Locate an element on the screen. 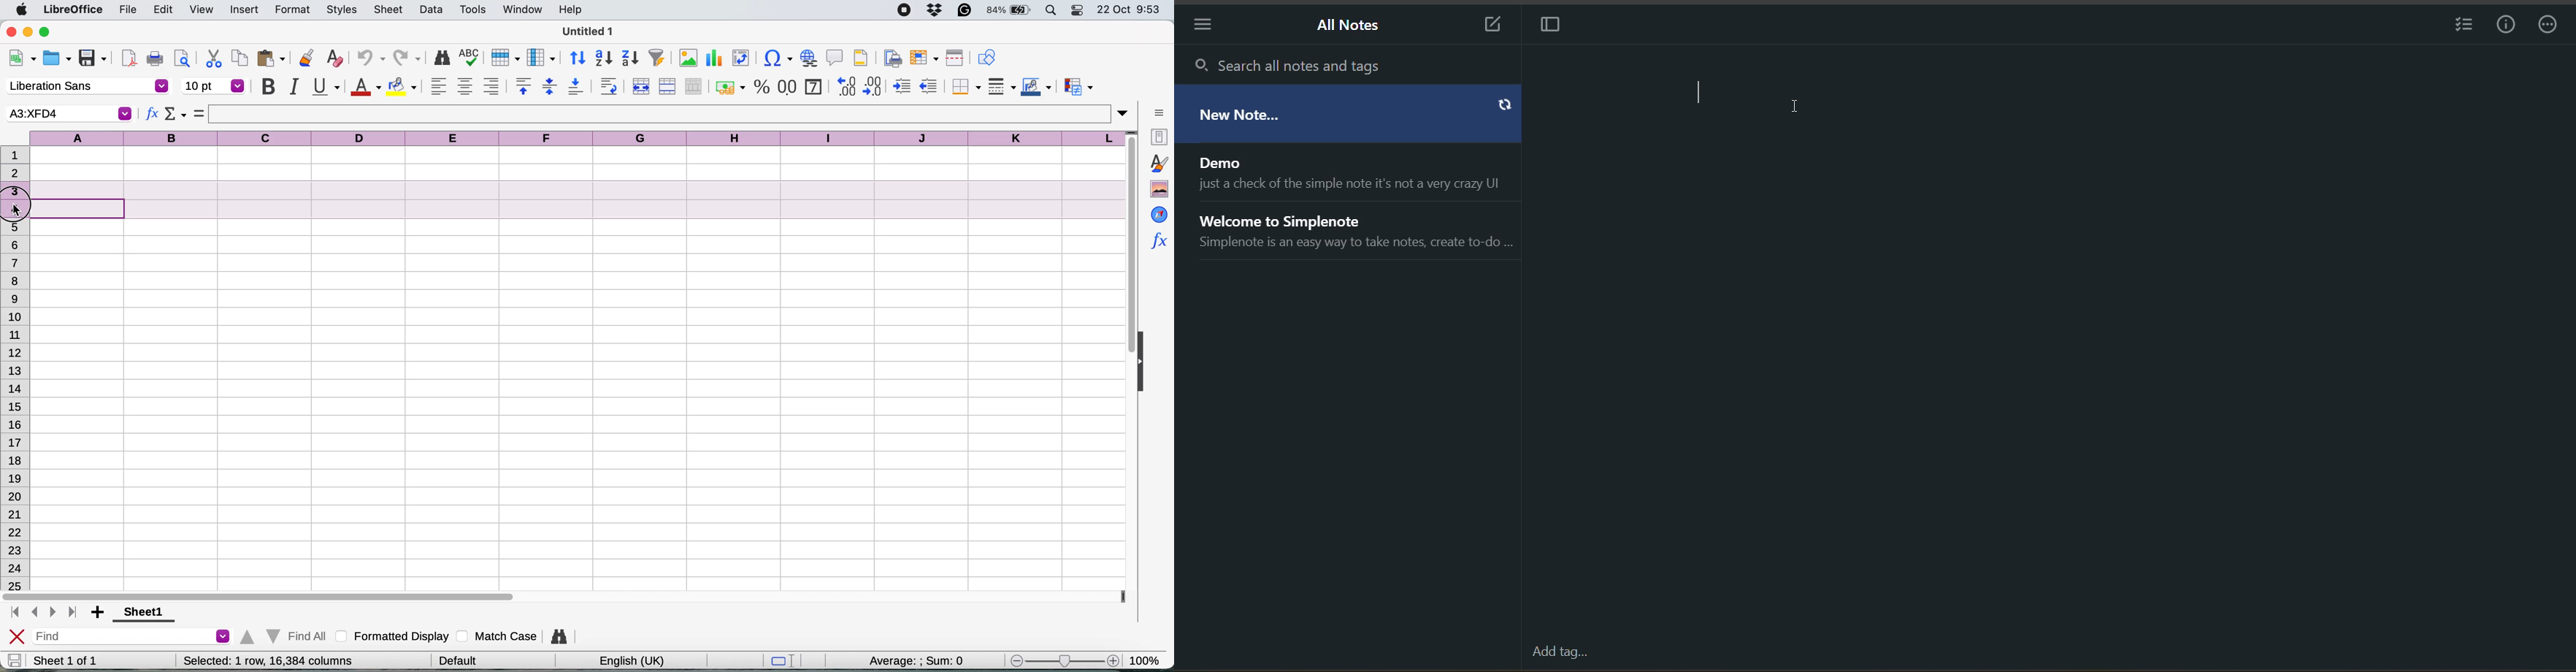 The image size is (2576, 672). tools is located at coordinates (476, 9).